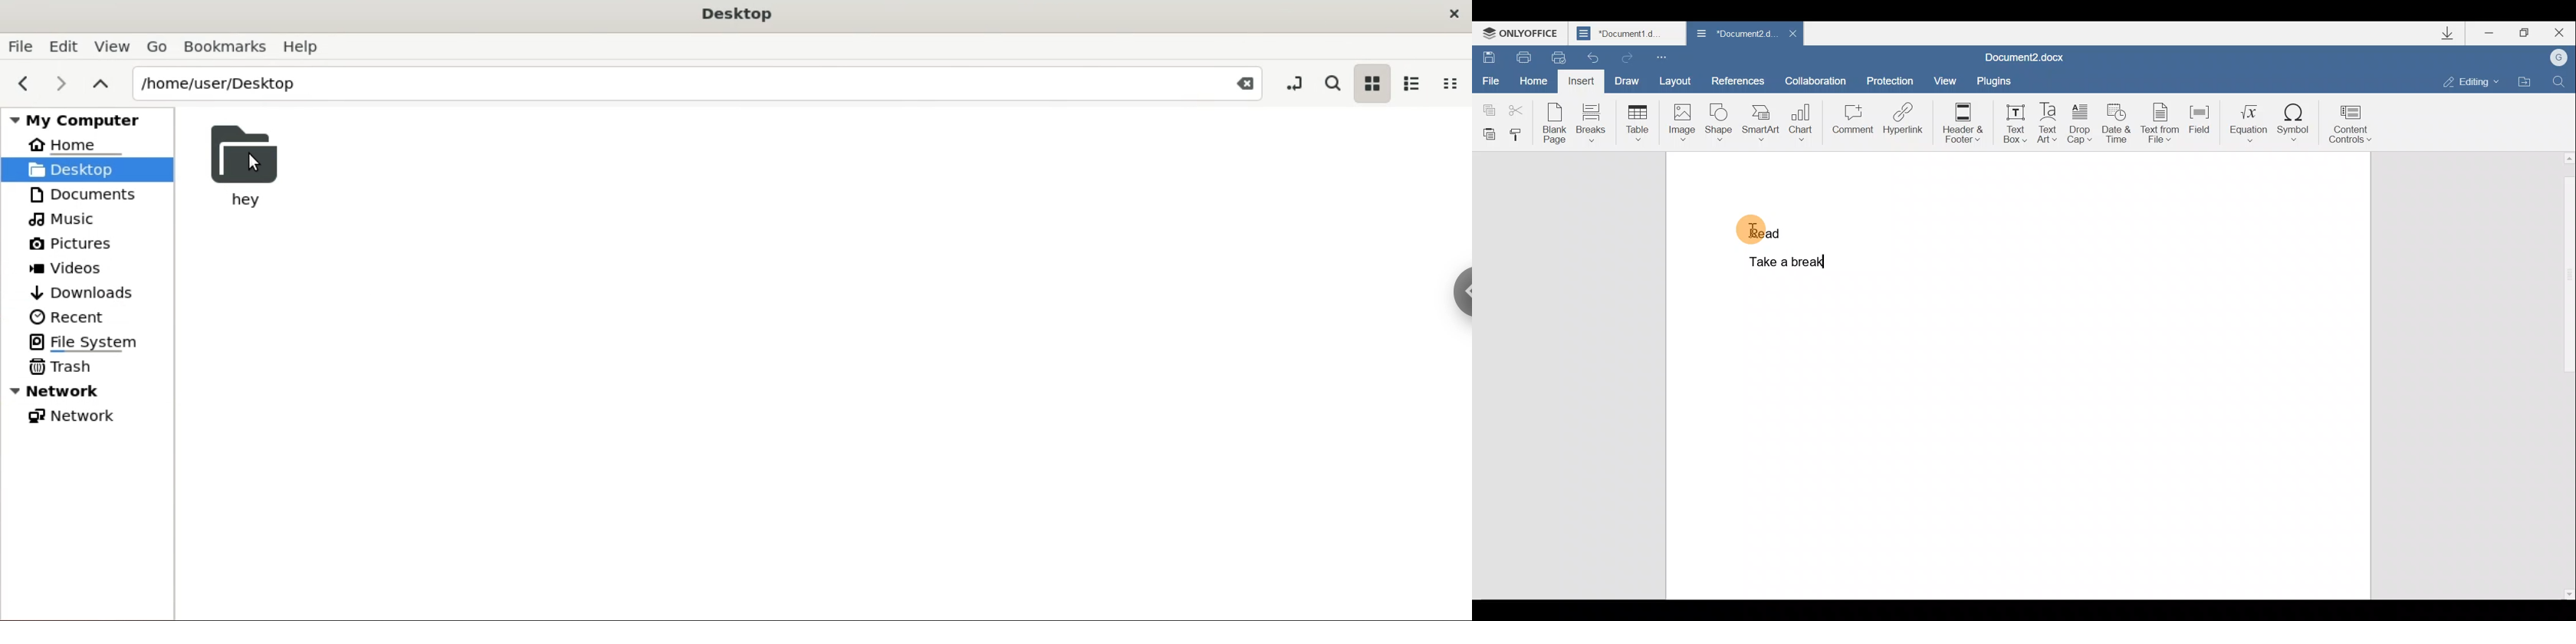  What do you see at coordinates (1554, 56) in the screenshot?
I see `Quick print` at bounding box center [1554, 56].